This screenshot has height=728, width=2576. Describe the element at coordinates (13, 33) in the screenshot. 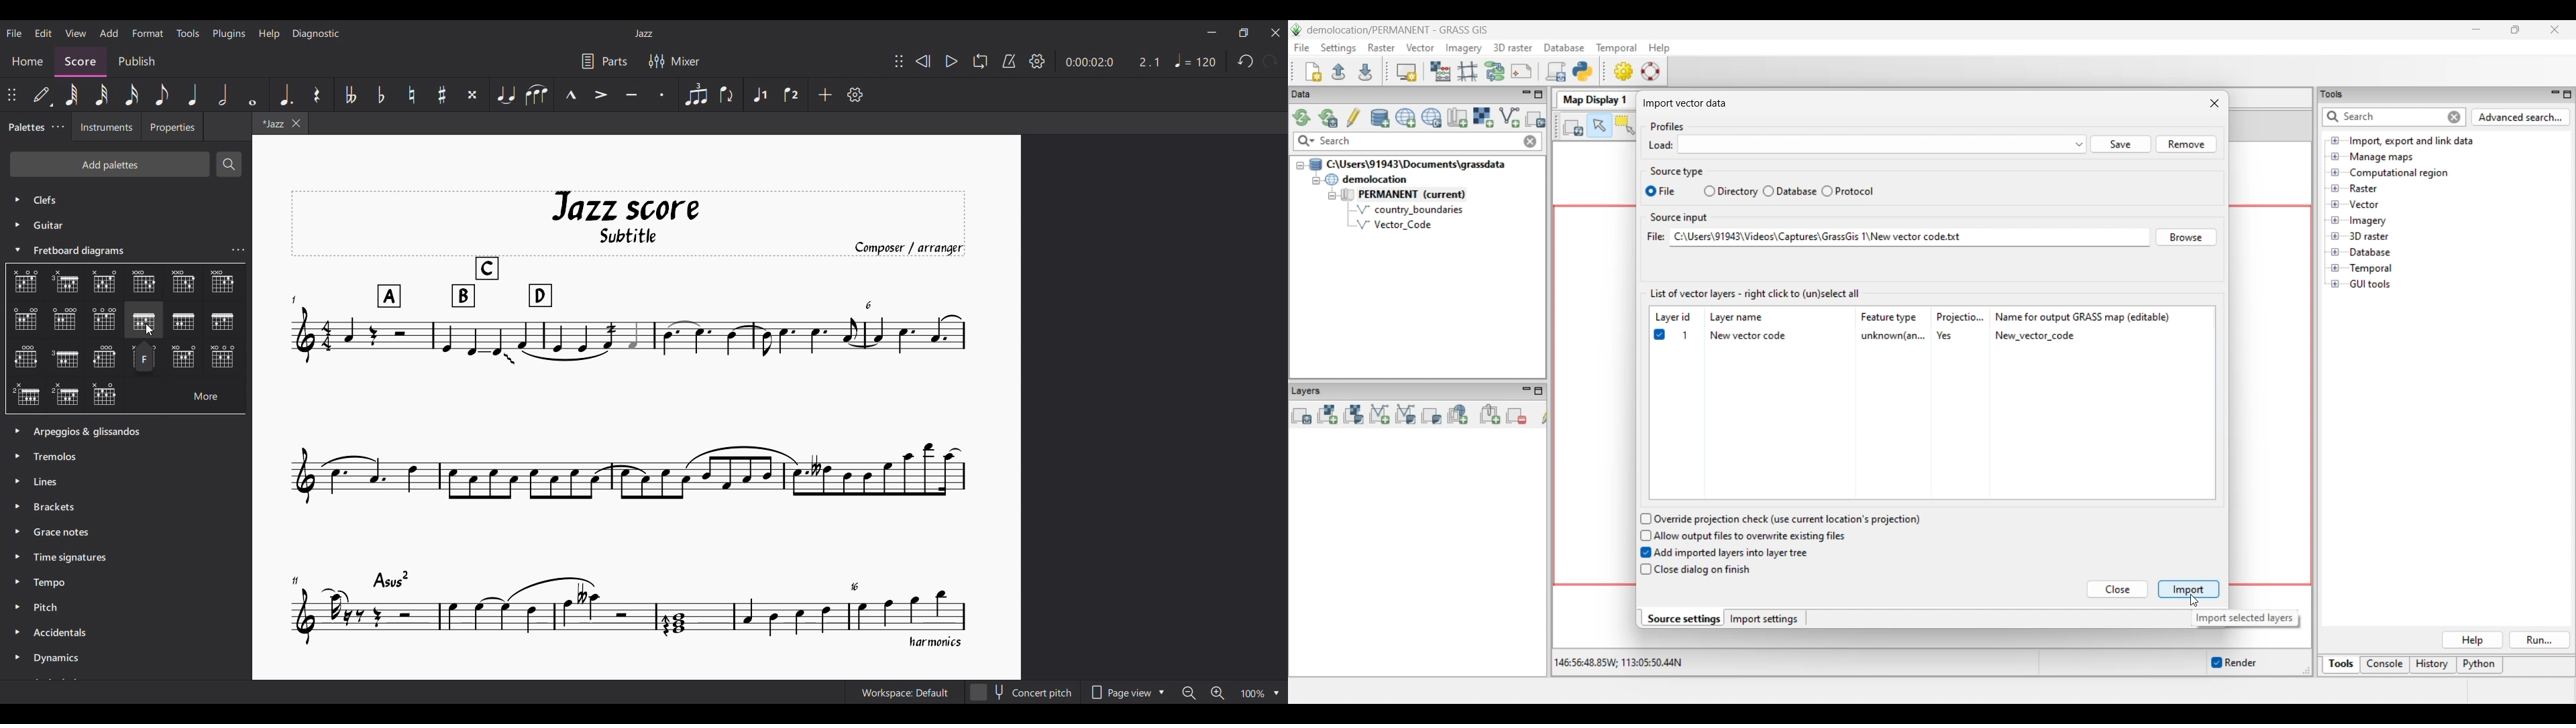

I see `File menu` at that location.